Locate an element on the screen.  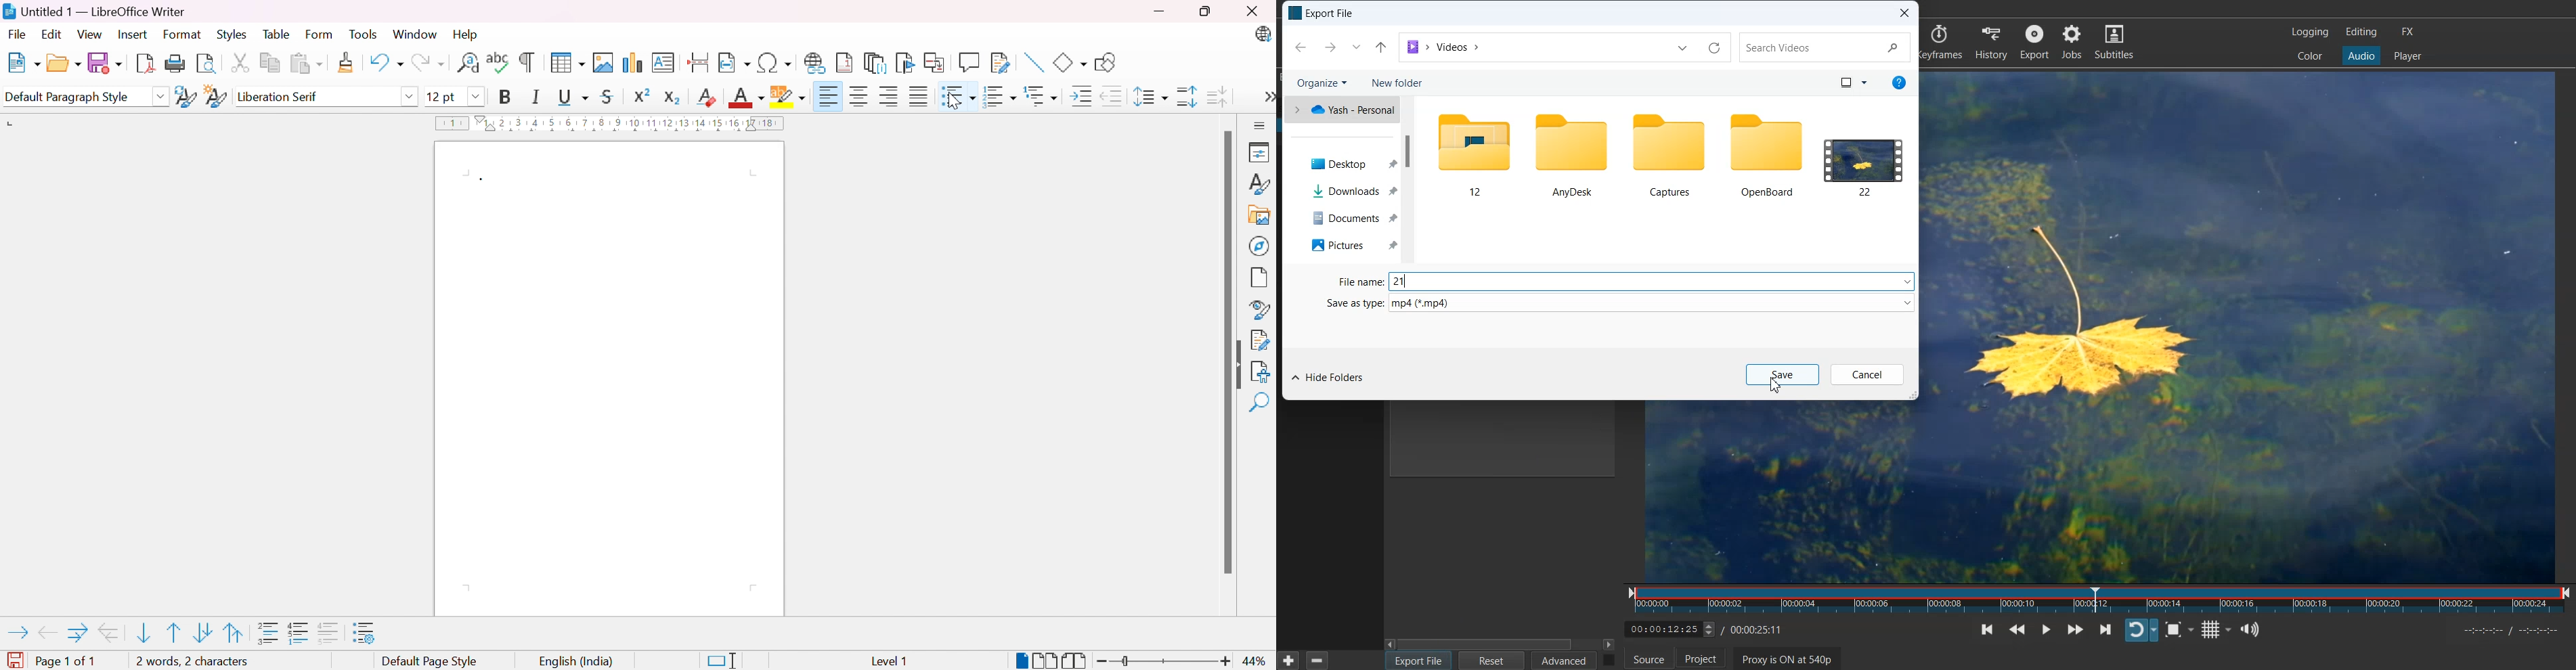
Insert line. is located at coordinates (1036, 63).